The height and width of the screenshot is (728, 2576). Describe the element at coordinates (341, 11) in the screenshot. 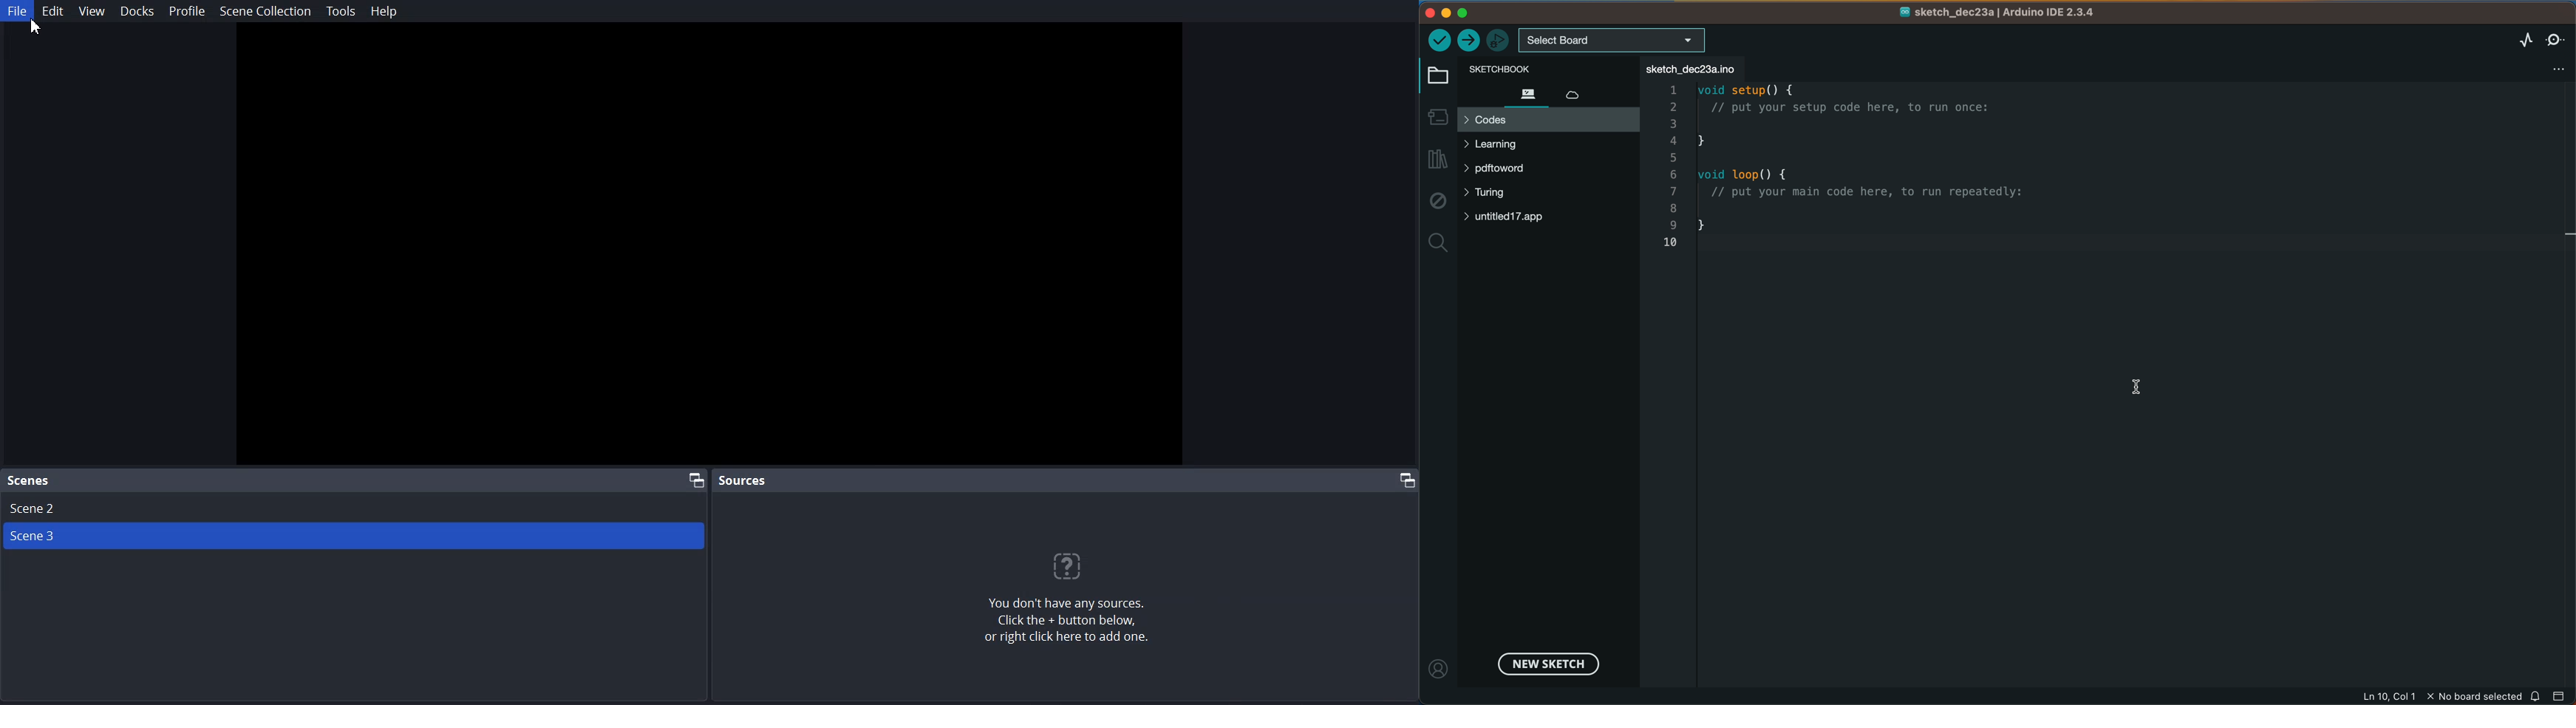

I see `Tools` at that location.